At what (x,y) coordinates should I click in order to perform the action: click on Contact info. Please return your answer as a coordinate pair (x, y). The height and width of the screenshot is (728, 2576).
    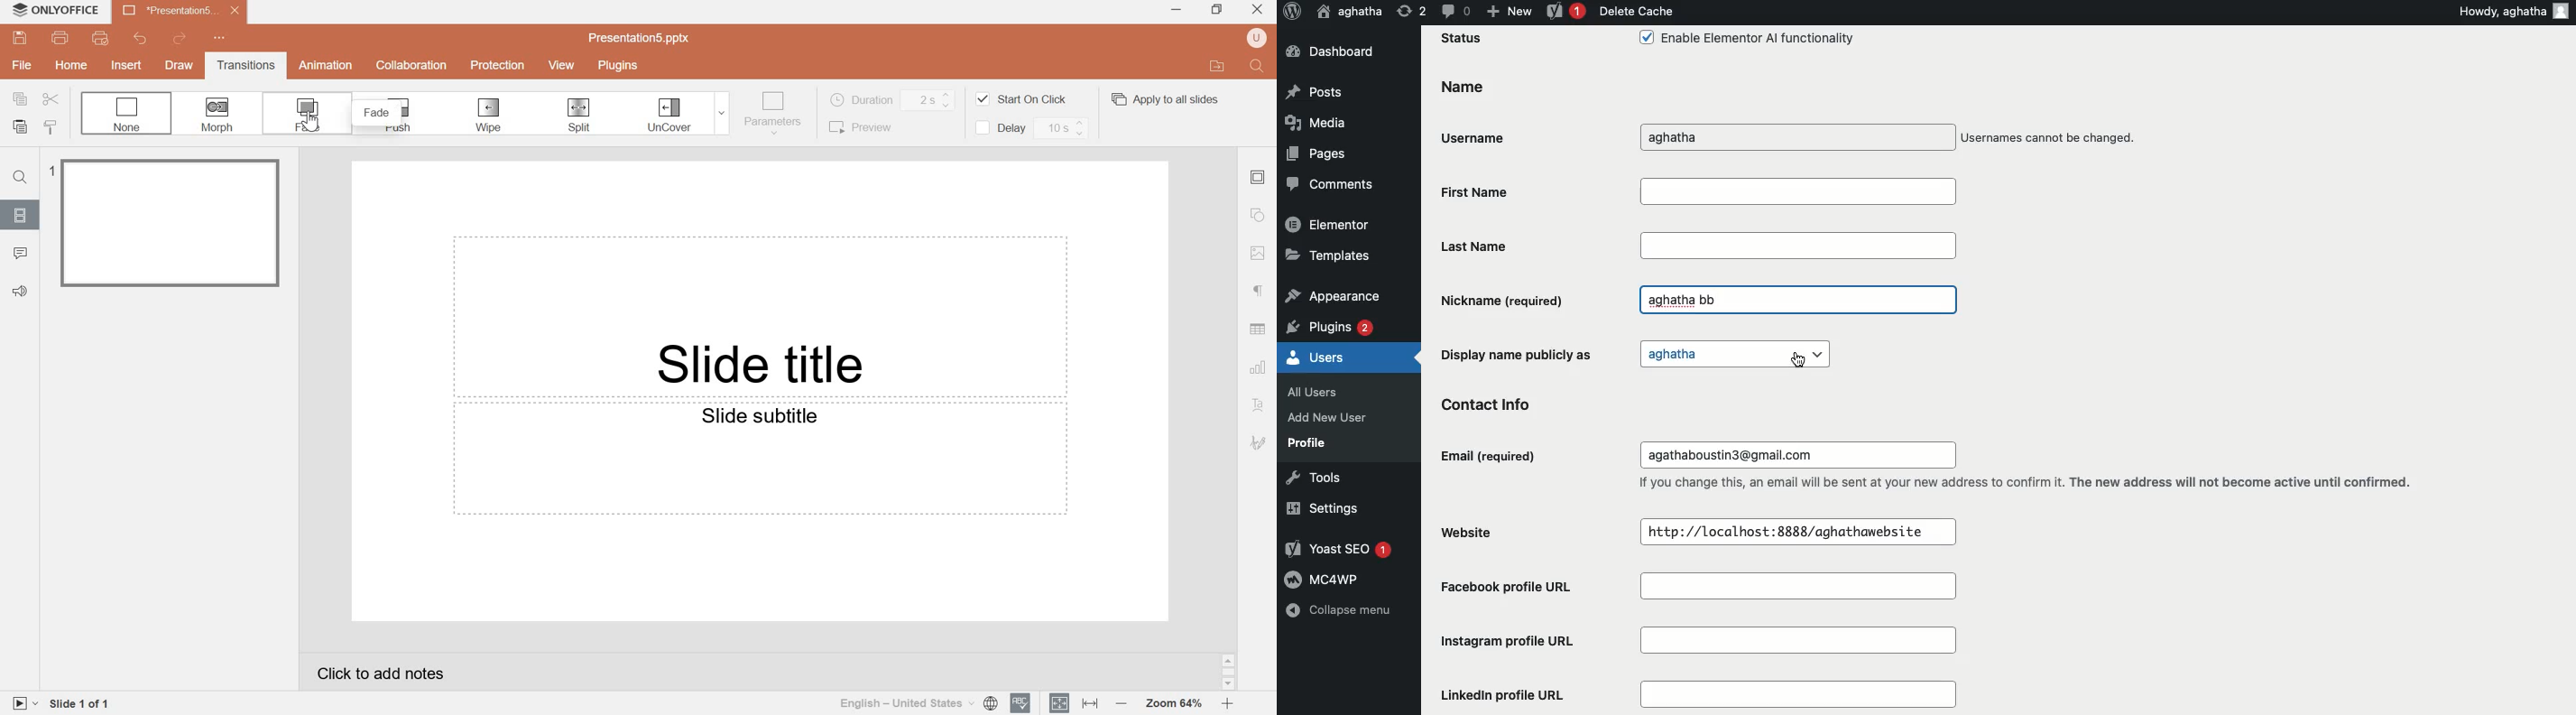
    Looking at the image, I should click on (1497, 403).